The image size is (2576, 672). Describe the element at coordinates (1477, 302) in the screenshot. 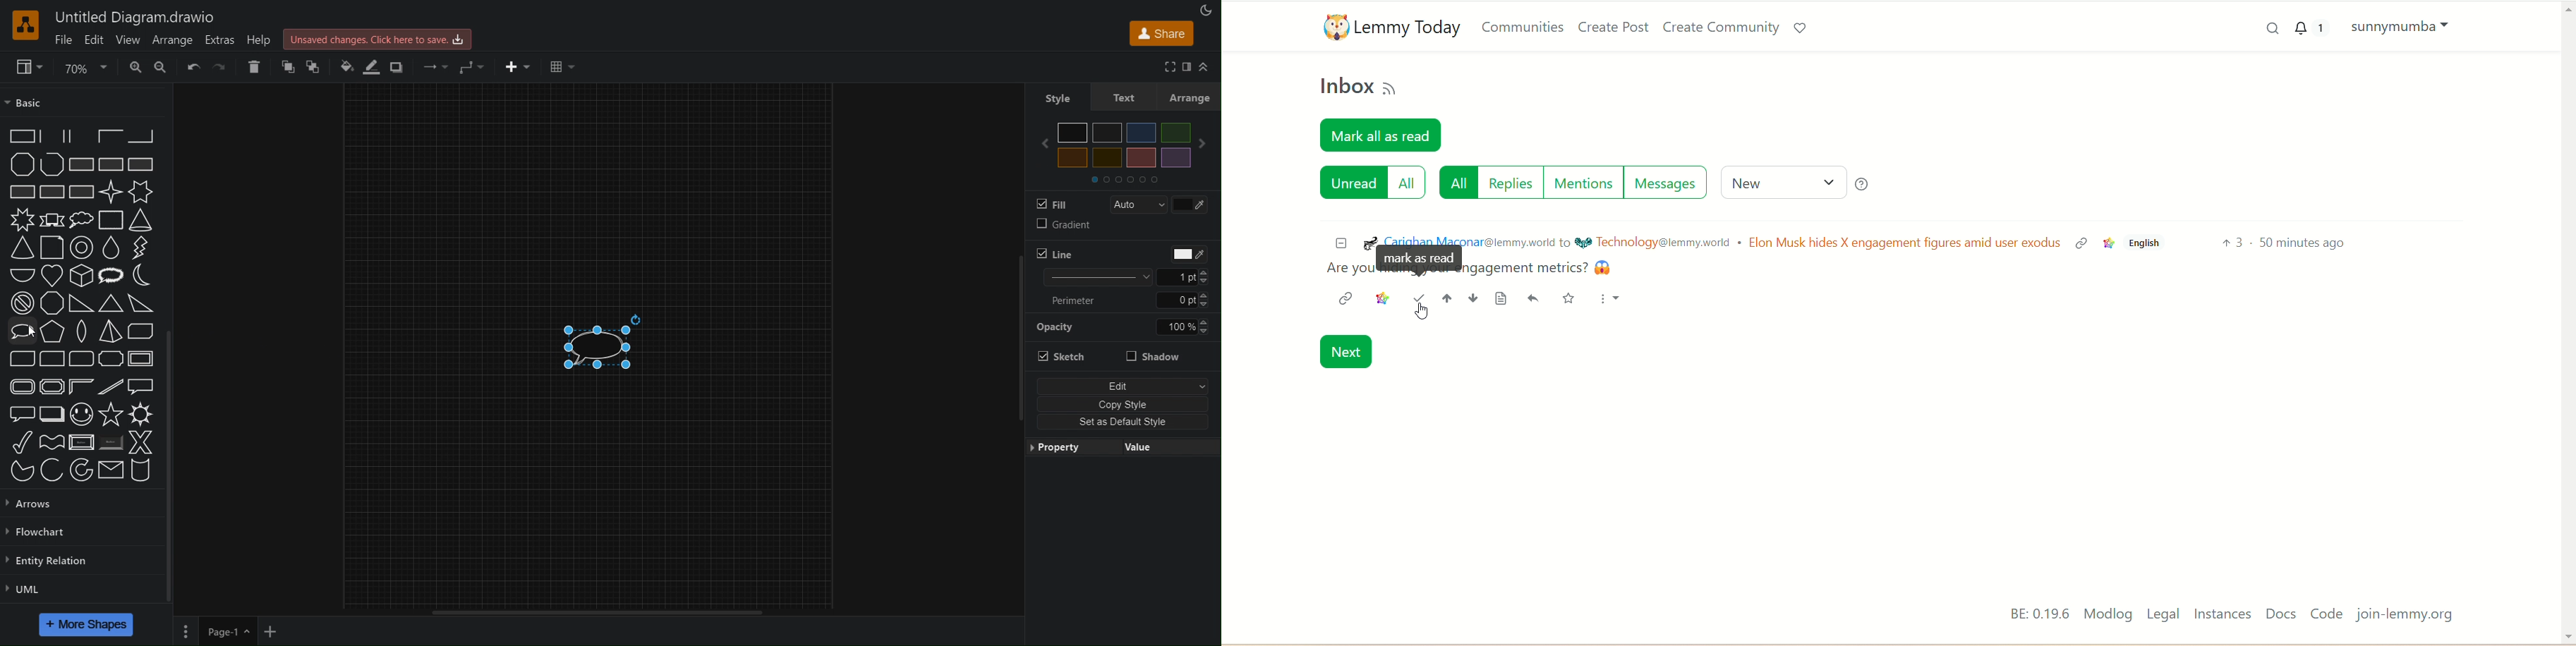

I see `downvote` at that location.